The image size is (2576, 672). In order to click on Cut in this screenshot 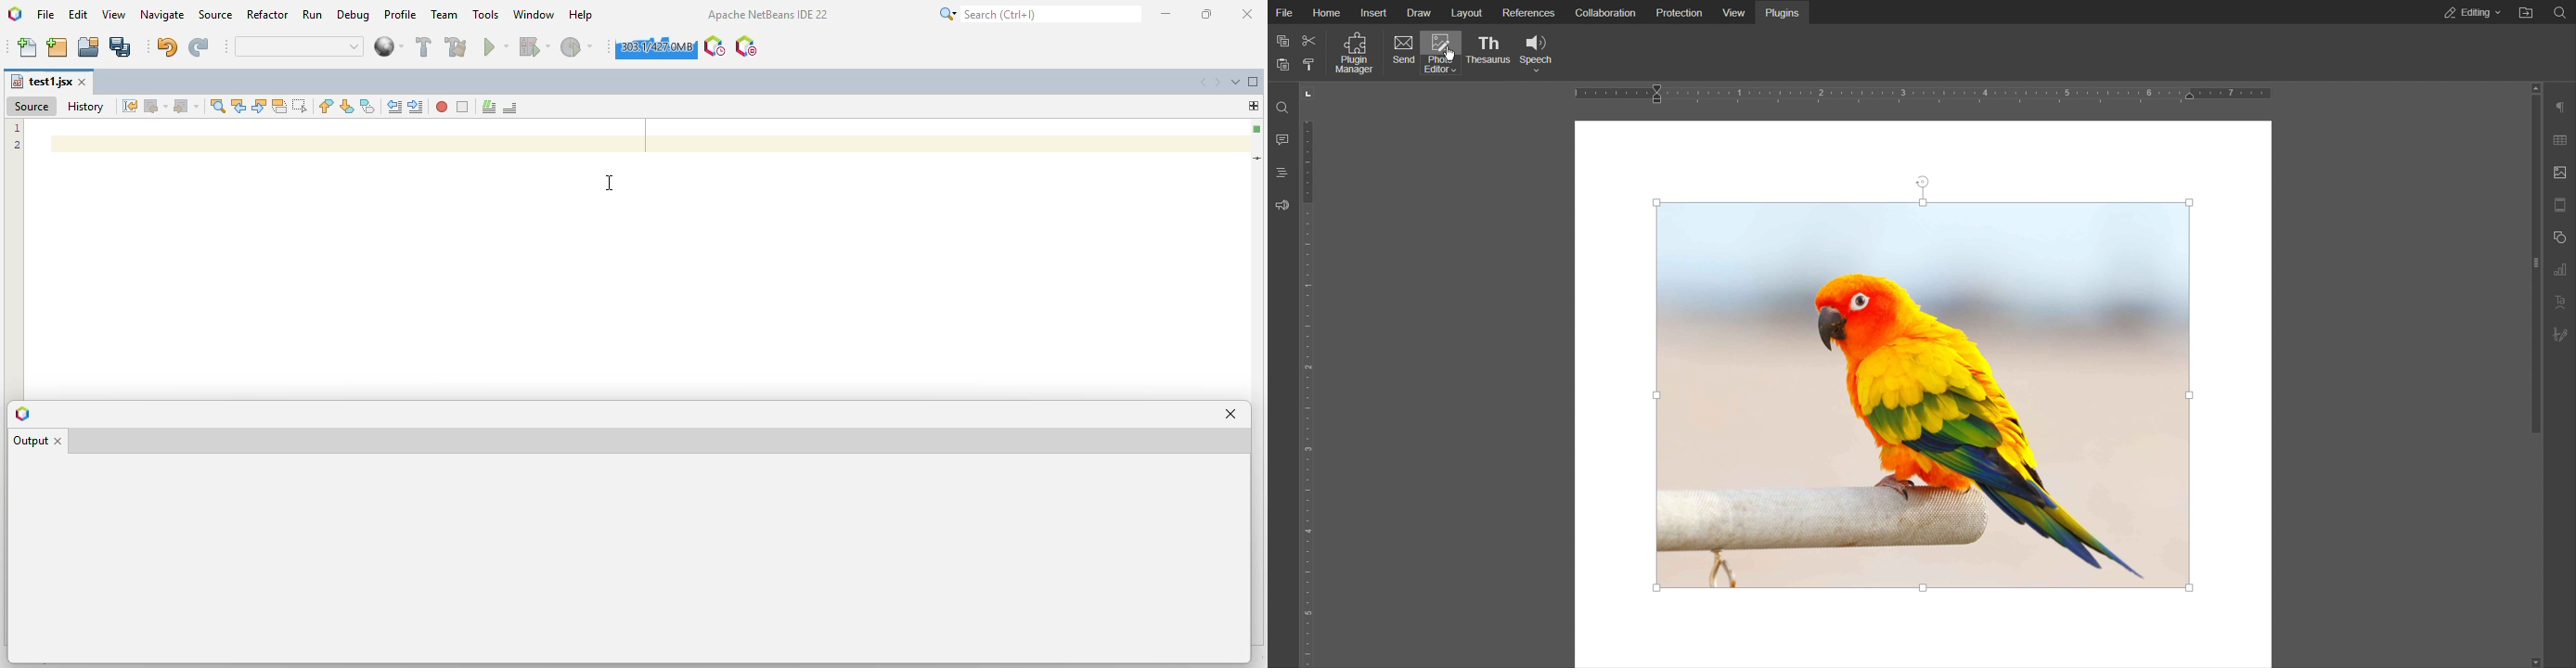, I will do `click(1311, 38)`.